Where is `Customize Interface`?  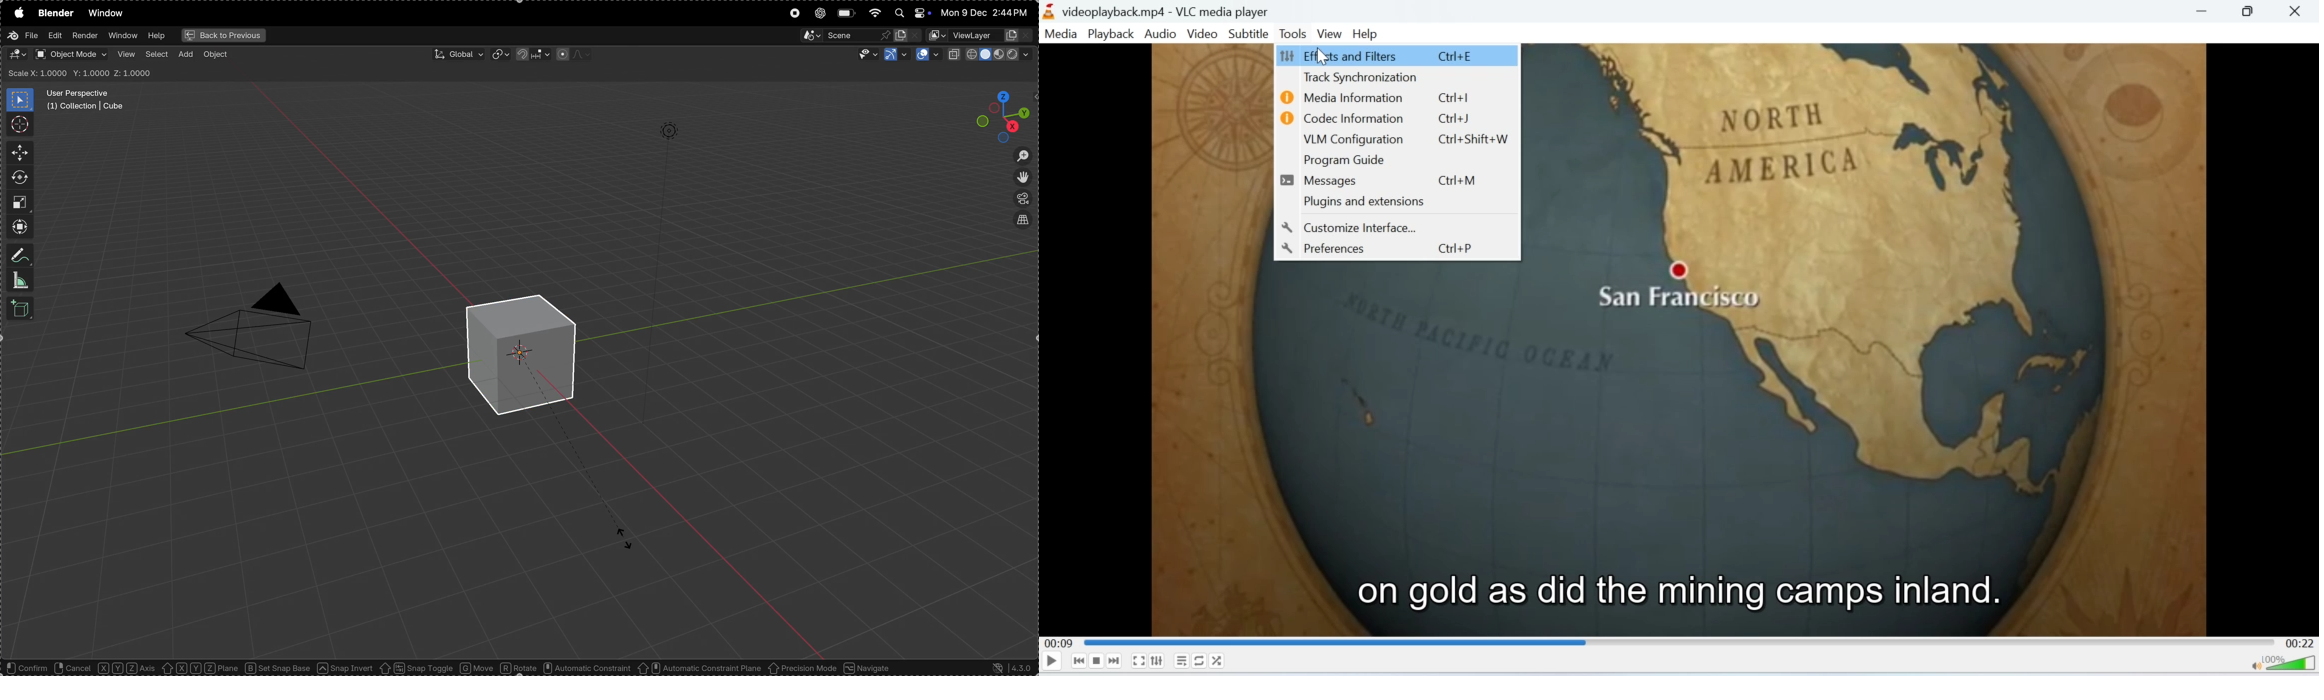 Customize Interface is located at coordinates (1345, 229).